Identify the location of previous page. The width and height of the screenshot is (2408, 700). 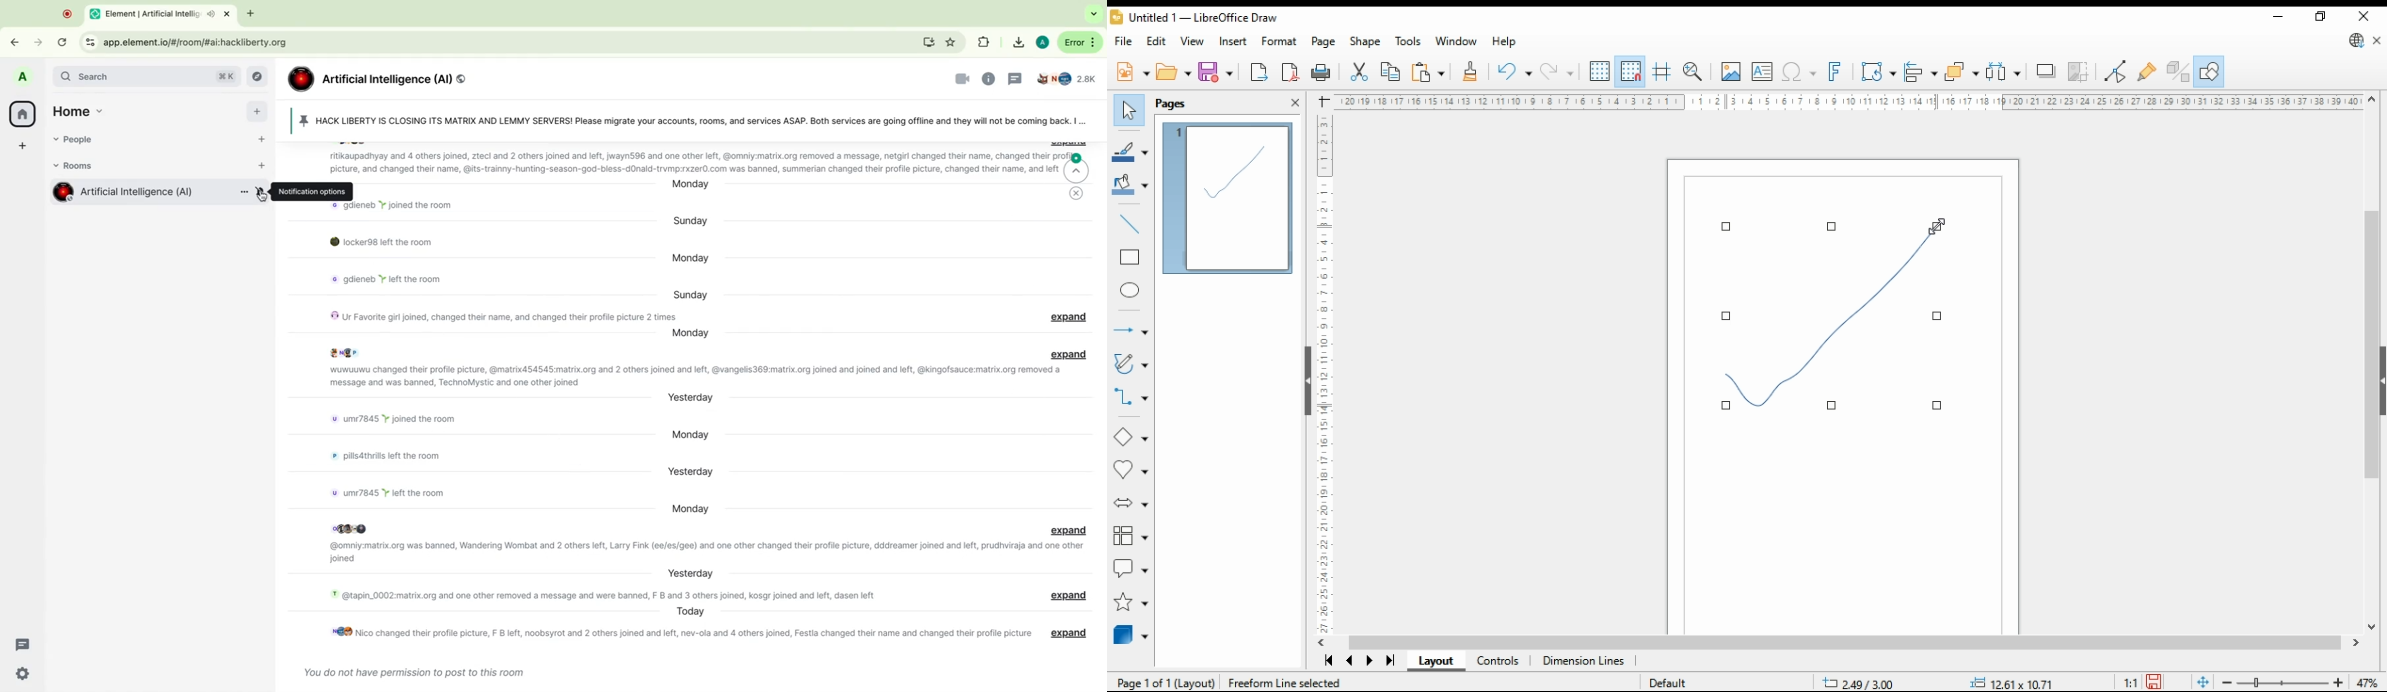
(1349, 661).